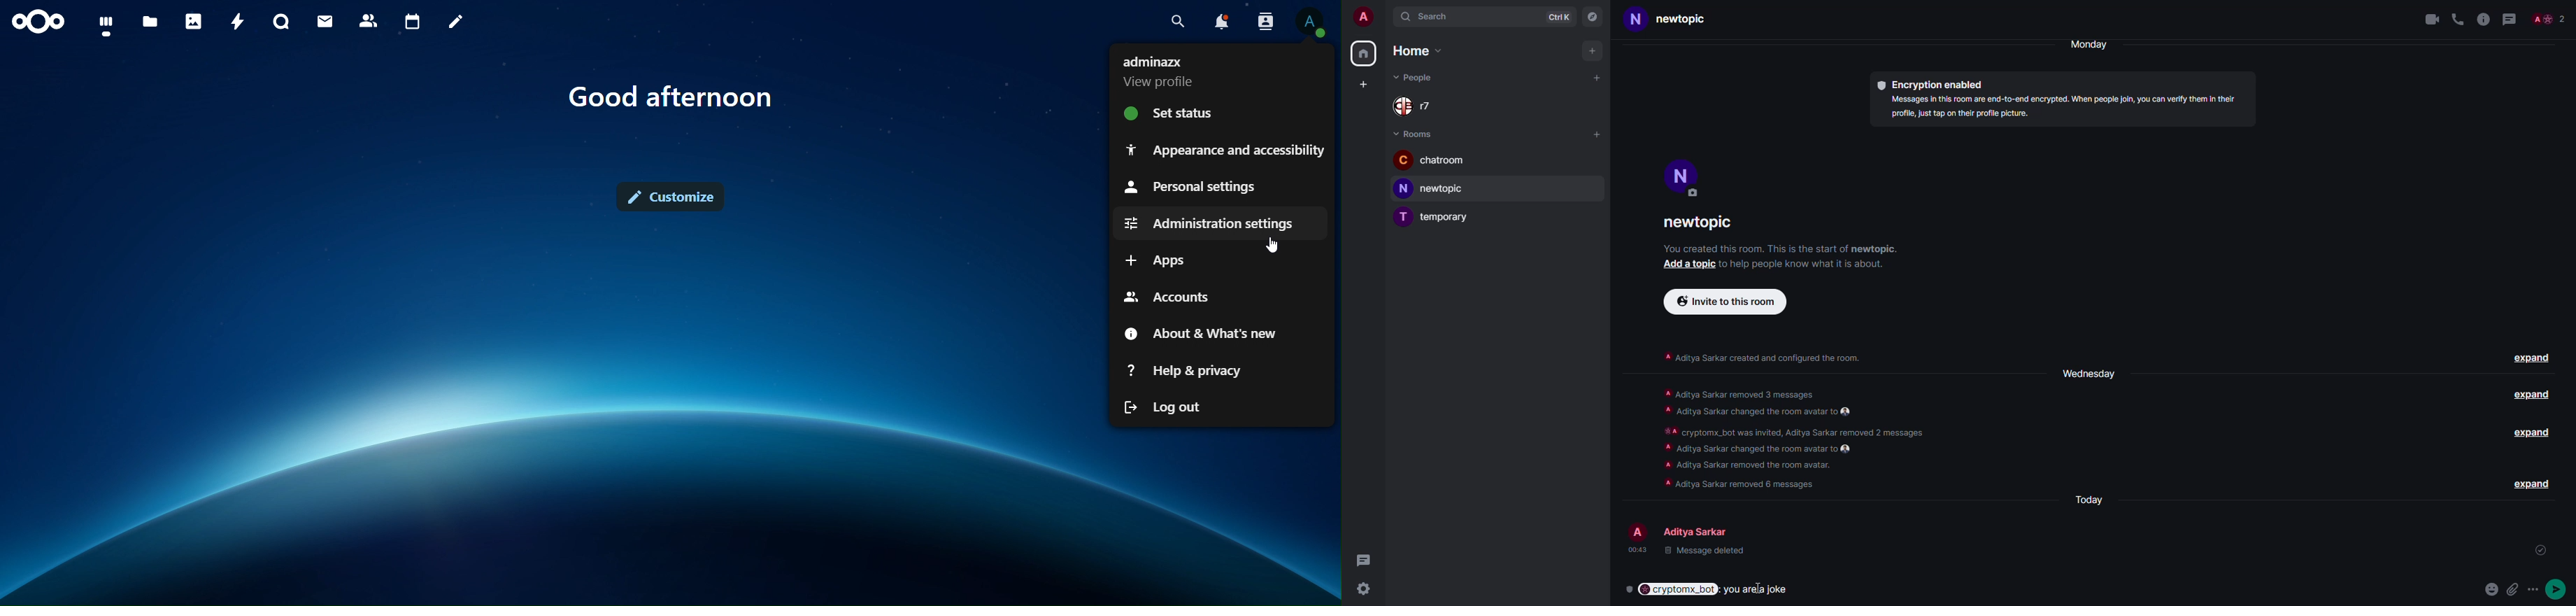  Describe the element at coordinates (1417, 133) in the screenshot. I see `rooms` at that location.